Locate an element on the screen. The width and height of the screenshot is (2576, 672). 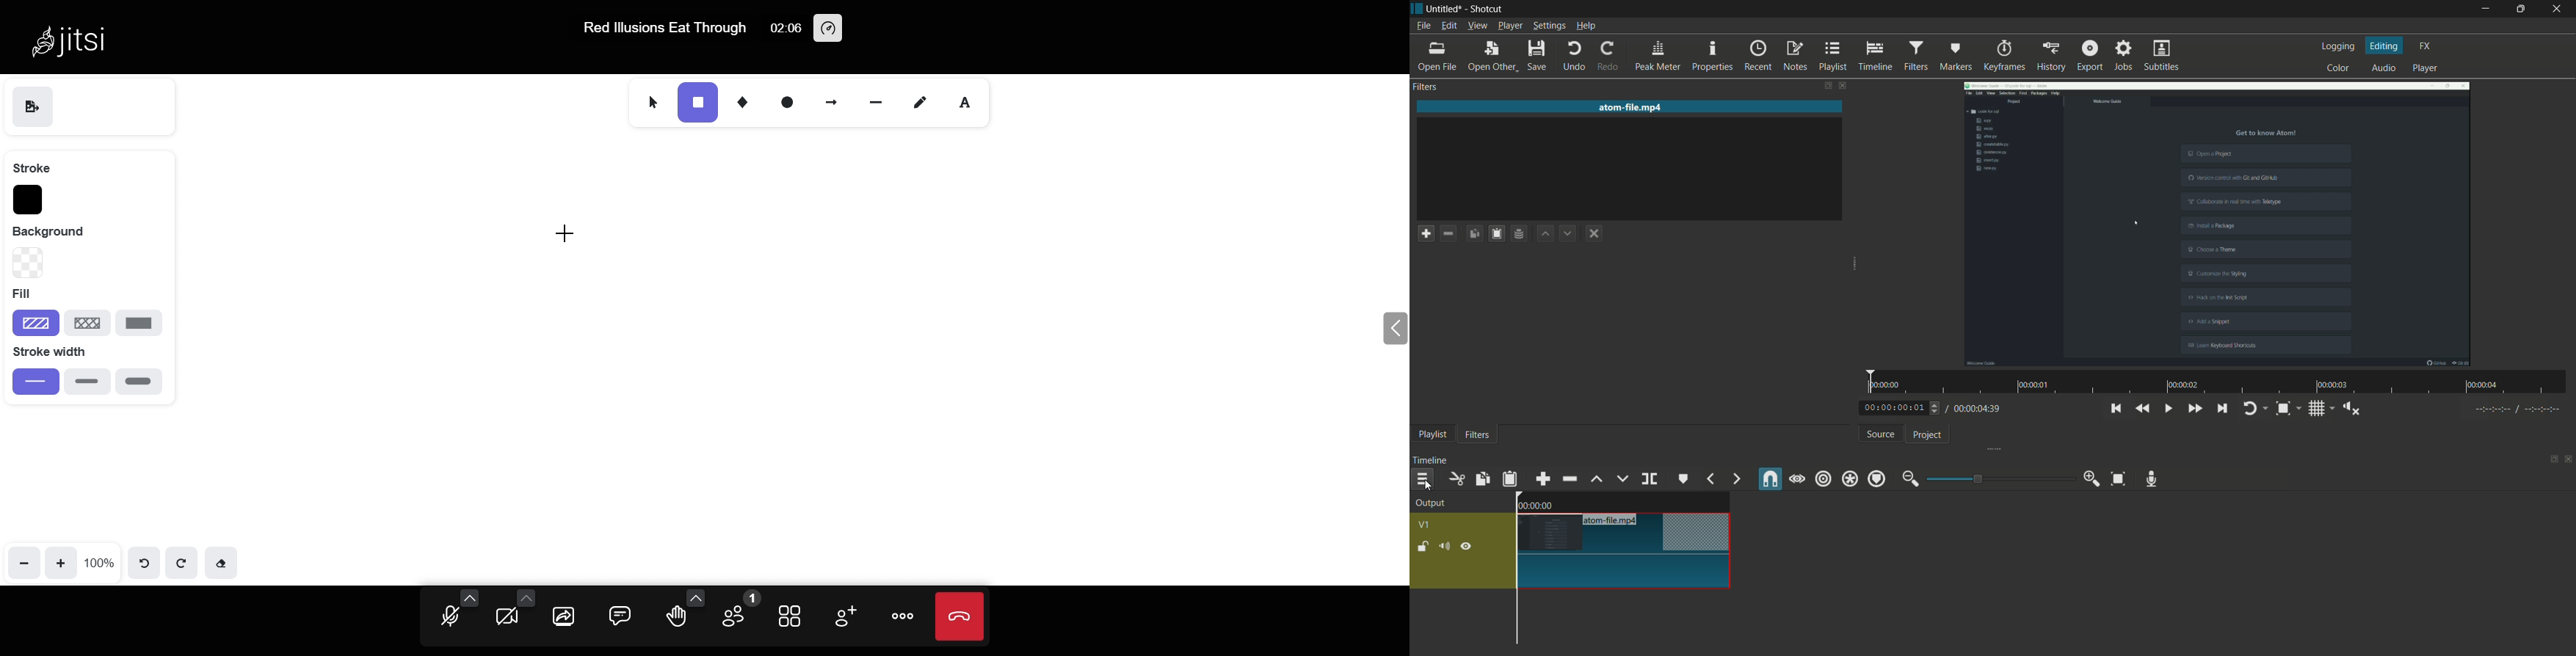
fx is located at coordinates (2426, 46).